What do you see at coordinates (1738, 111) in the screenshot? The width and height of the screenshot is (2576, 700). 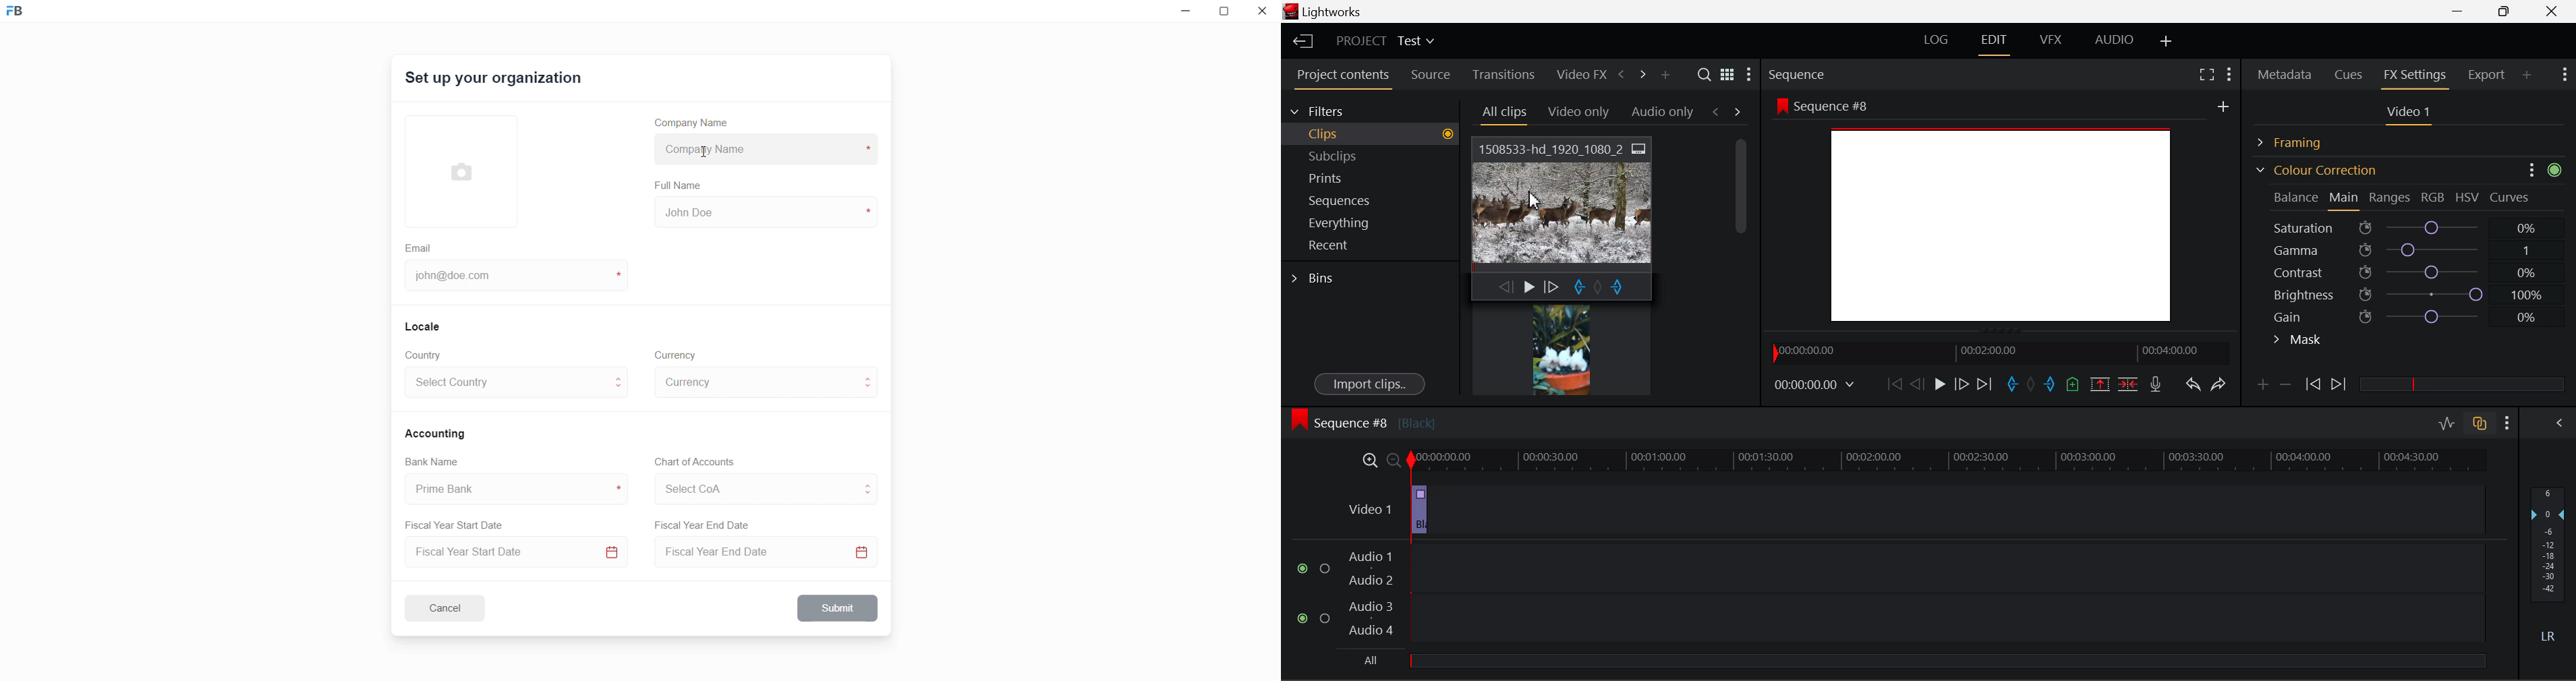 I see `Next Tab` at bounding box center [1738, 111].